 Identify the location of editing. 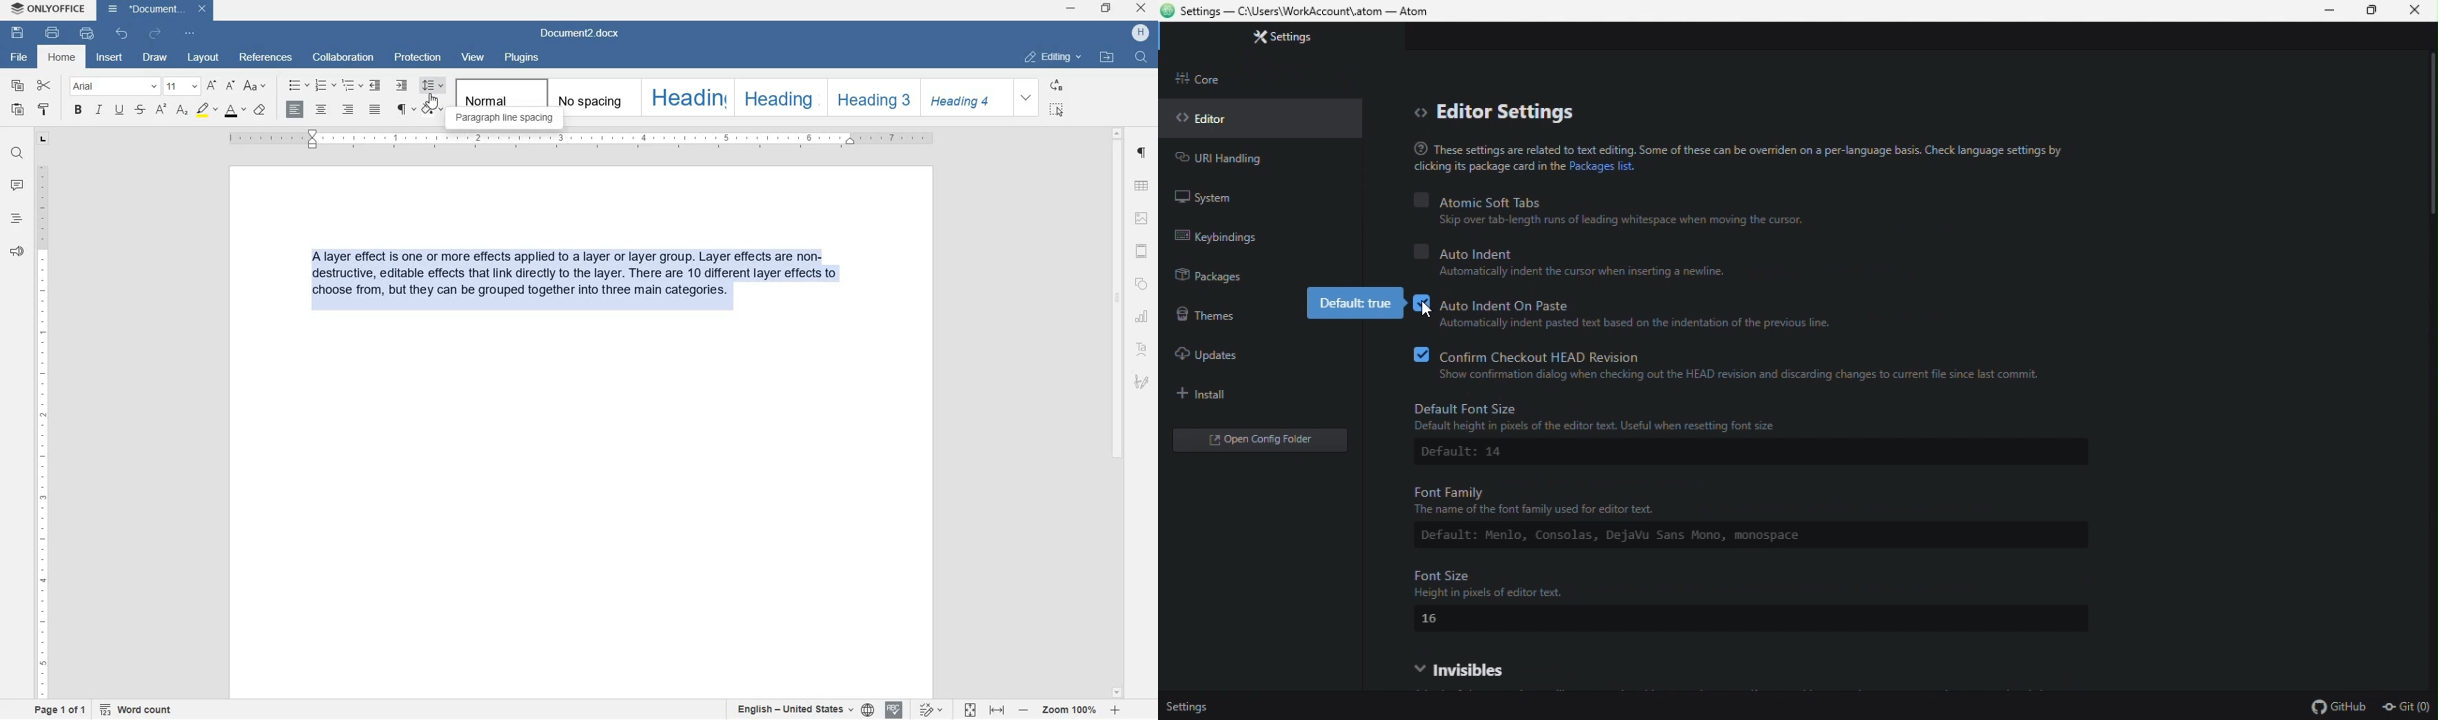
(1054, 59).